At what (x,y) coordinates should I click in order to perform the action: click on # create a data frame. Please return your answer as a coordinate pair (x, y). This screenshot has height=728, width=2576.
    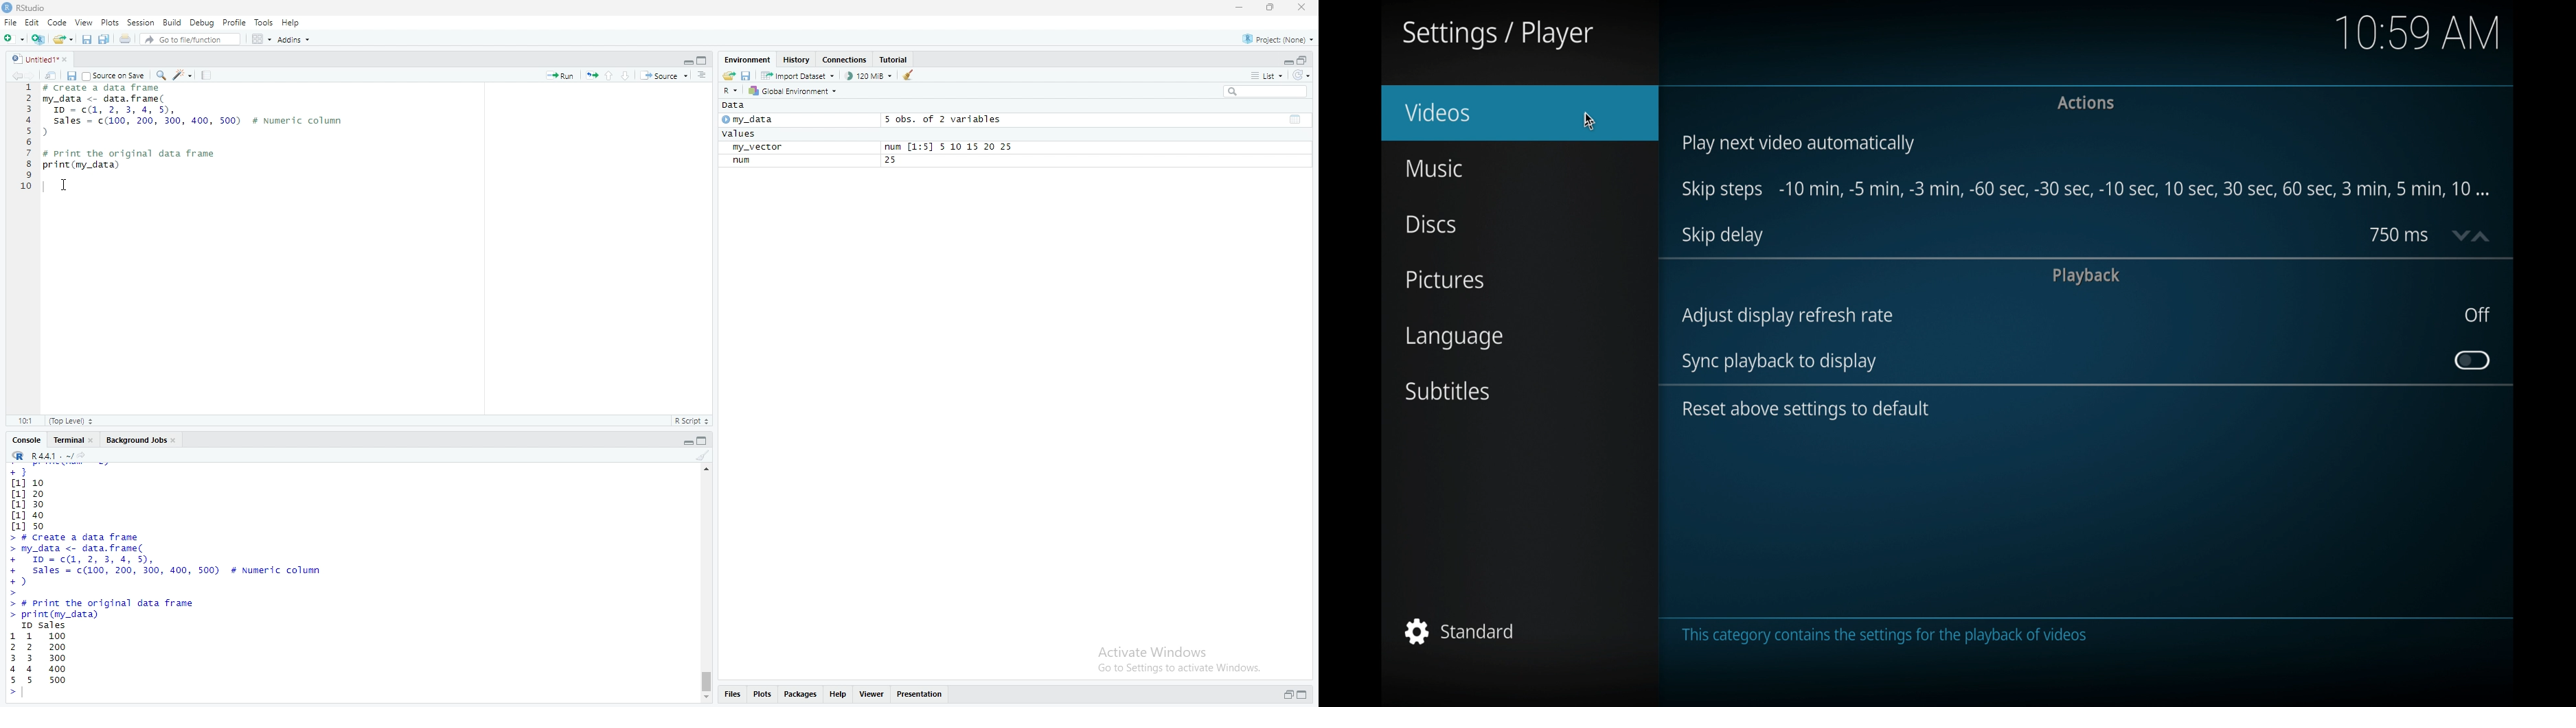
    Looking at the image, I should click on (110, 89).